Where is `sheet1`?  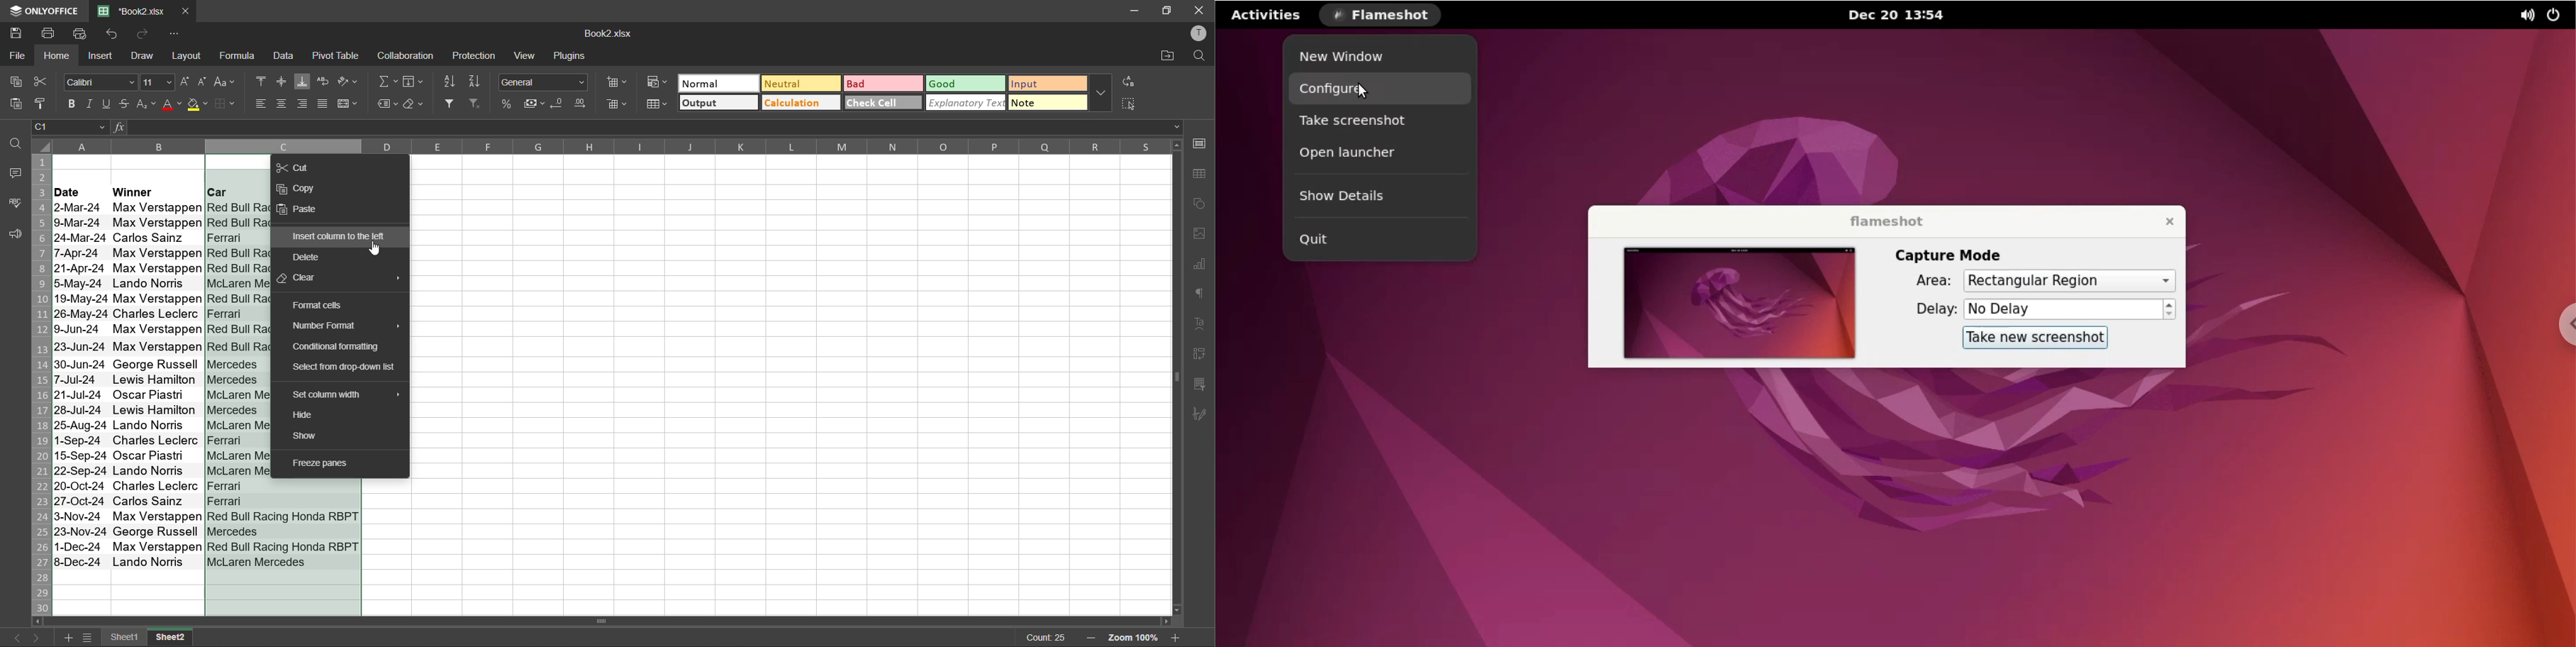
sheet1 is located at coordinates (123, 638).